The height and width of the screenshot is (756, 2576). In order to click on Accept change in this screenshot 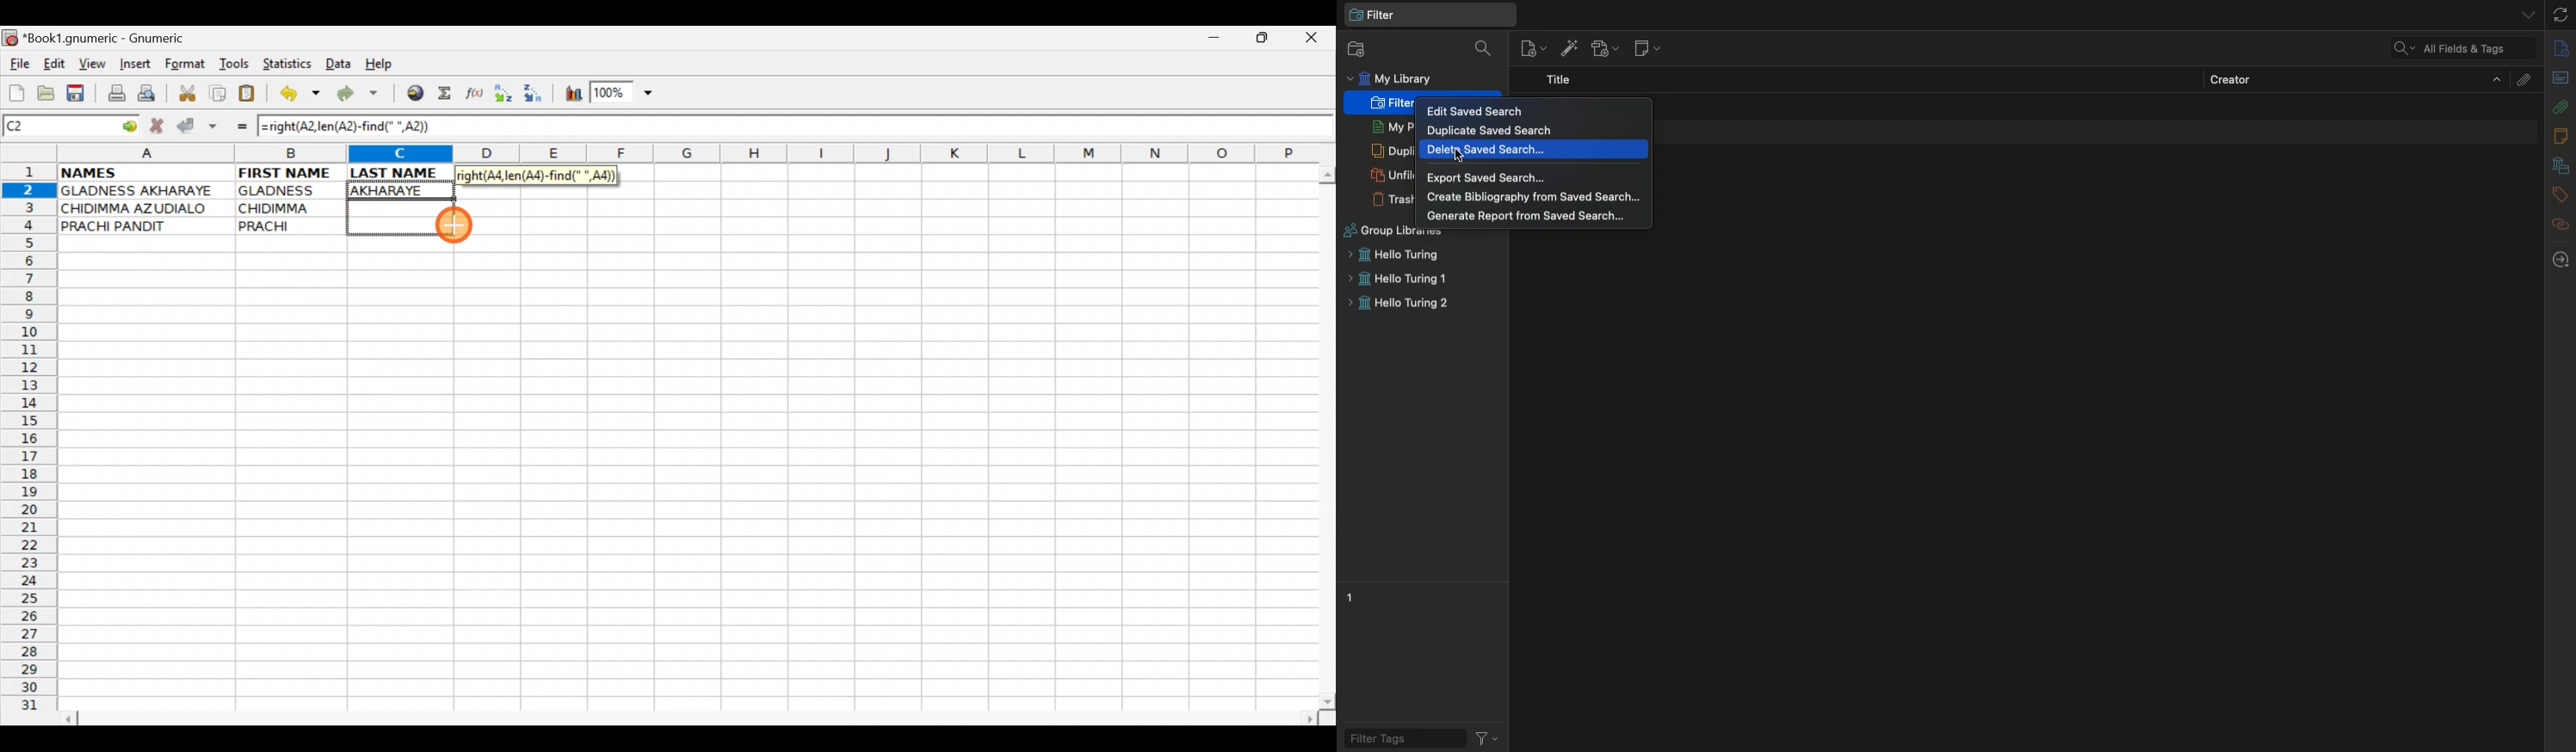, I will do `click(197, 124)`.